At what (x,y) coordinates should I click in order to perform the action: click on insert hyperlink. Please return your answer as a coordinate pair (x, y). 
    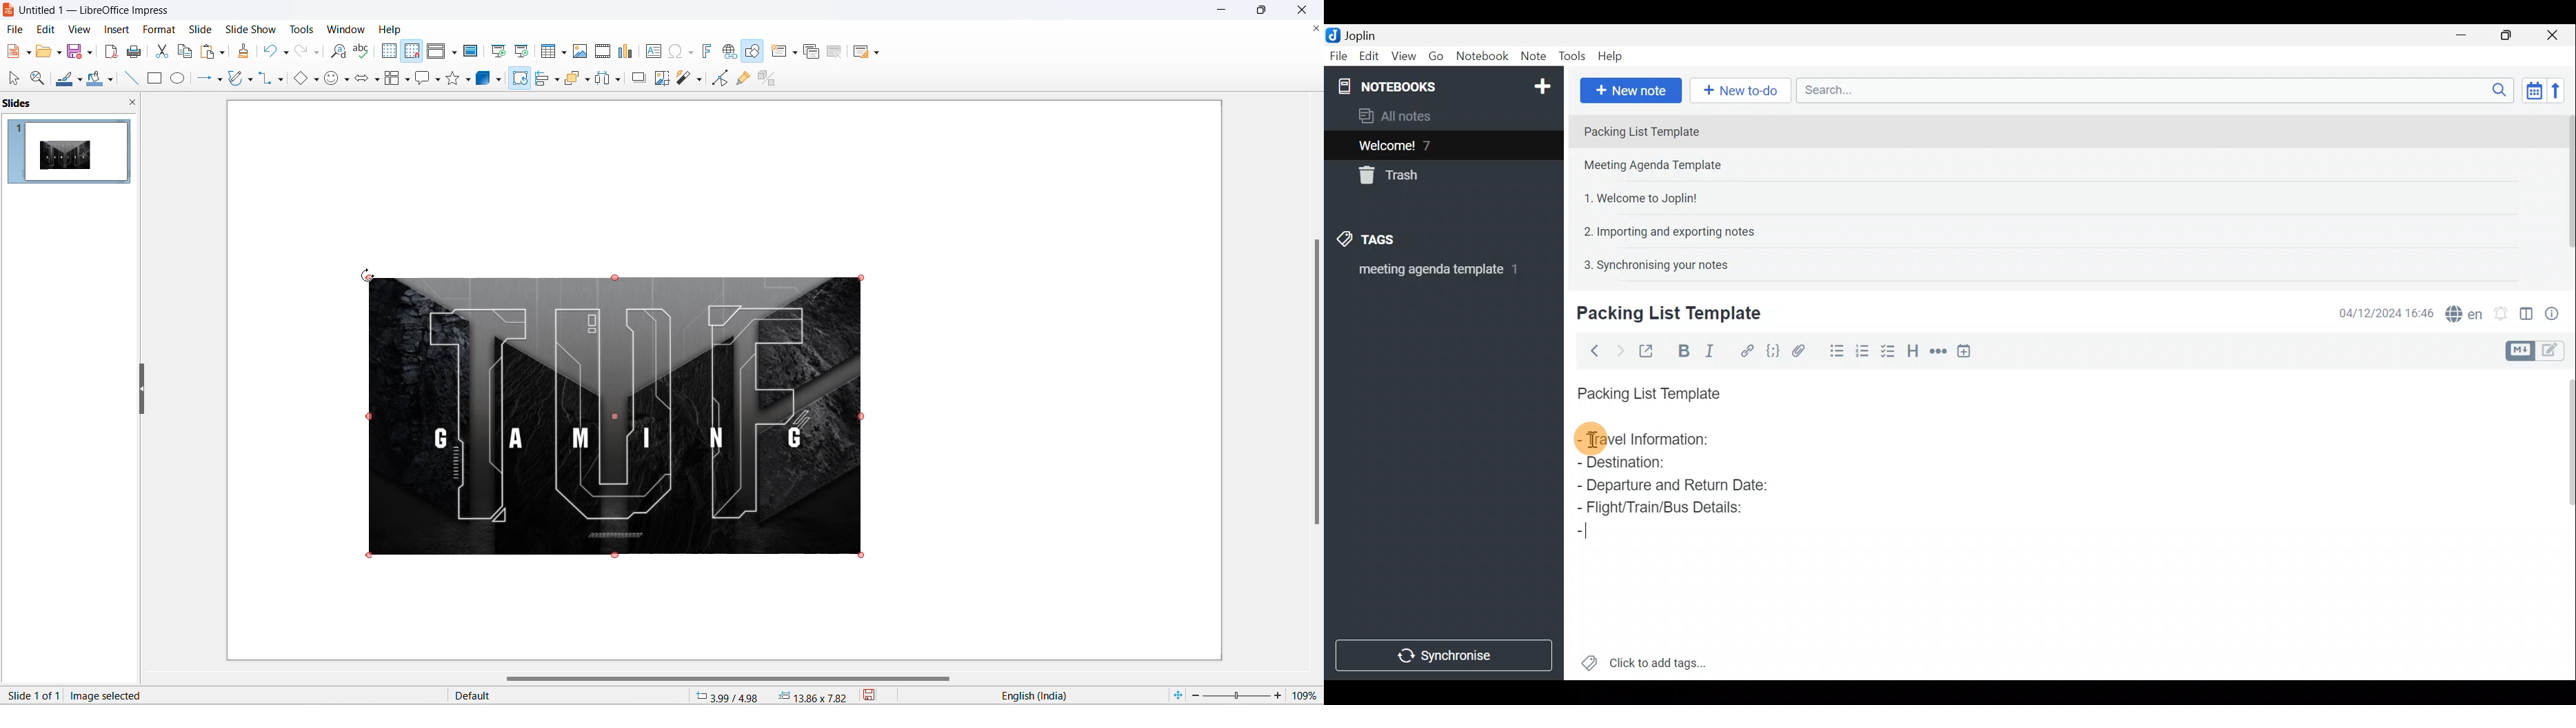
    Looking at the image, I should click on (731, 52).